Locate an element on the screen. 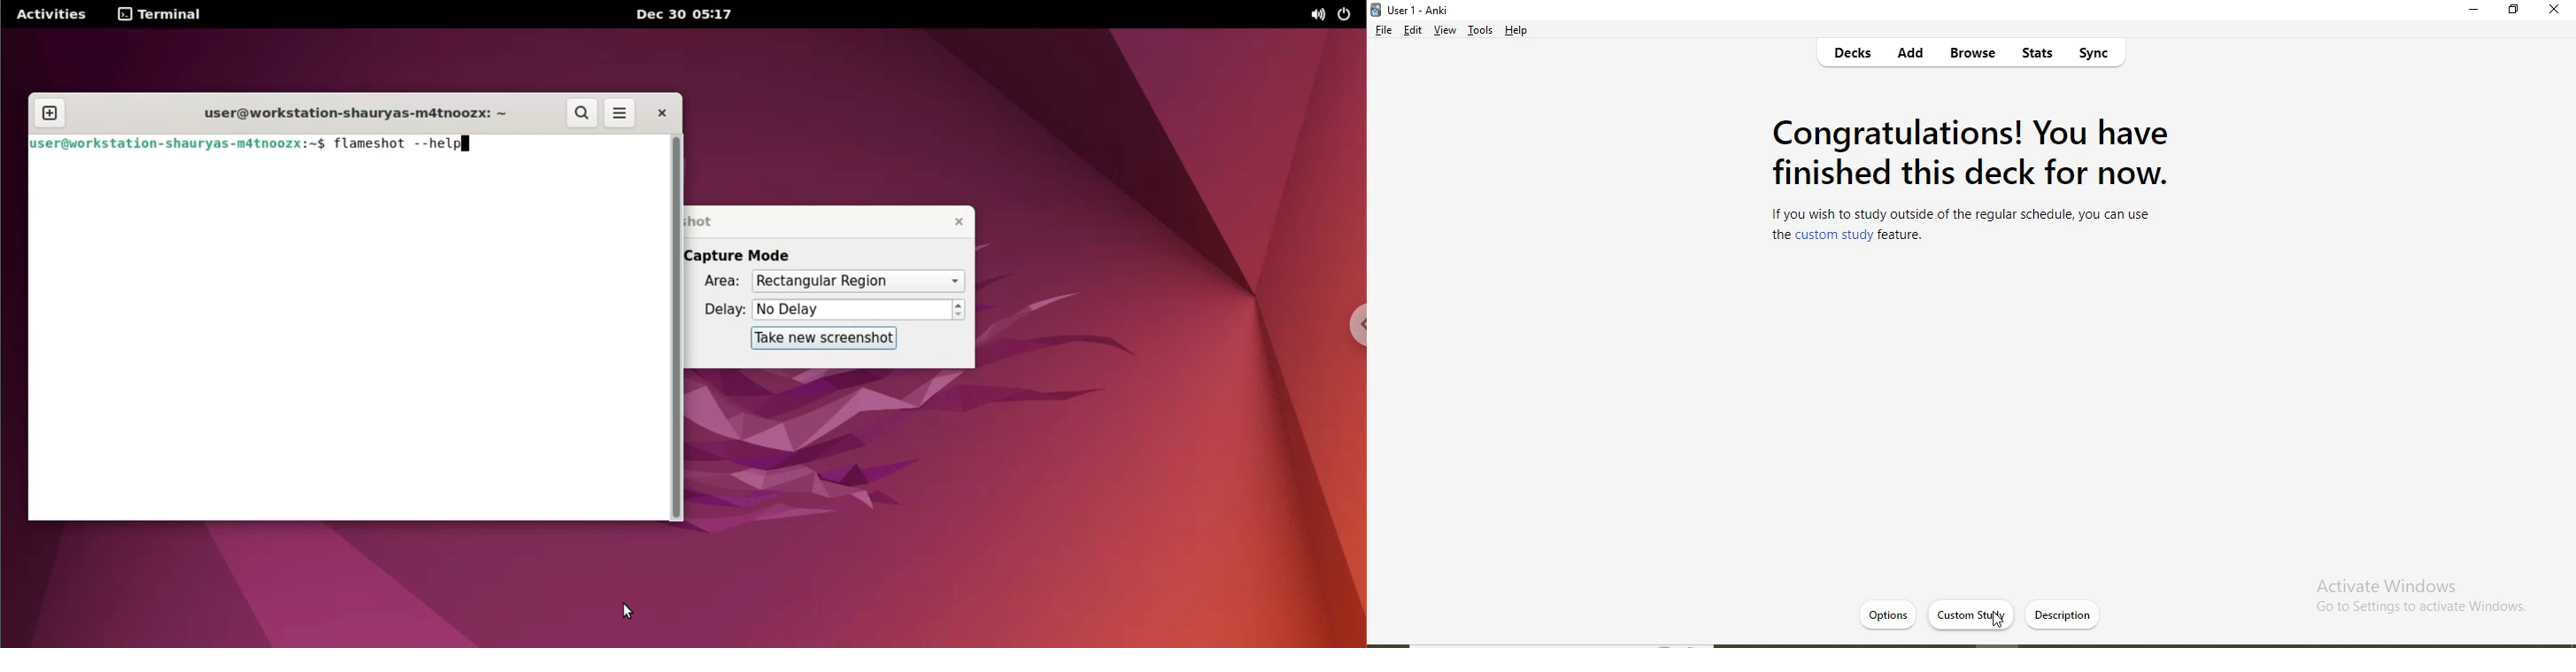 This screenshot has width=2576, height=672. restore is located at coordinates (2513, 12).